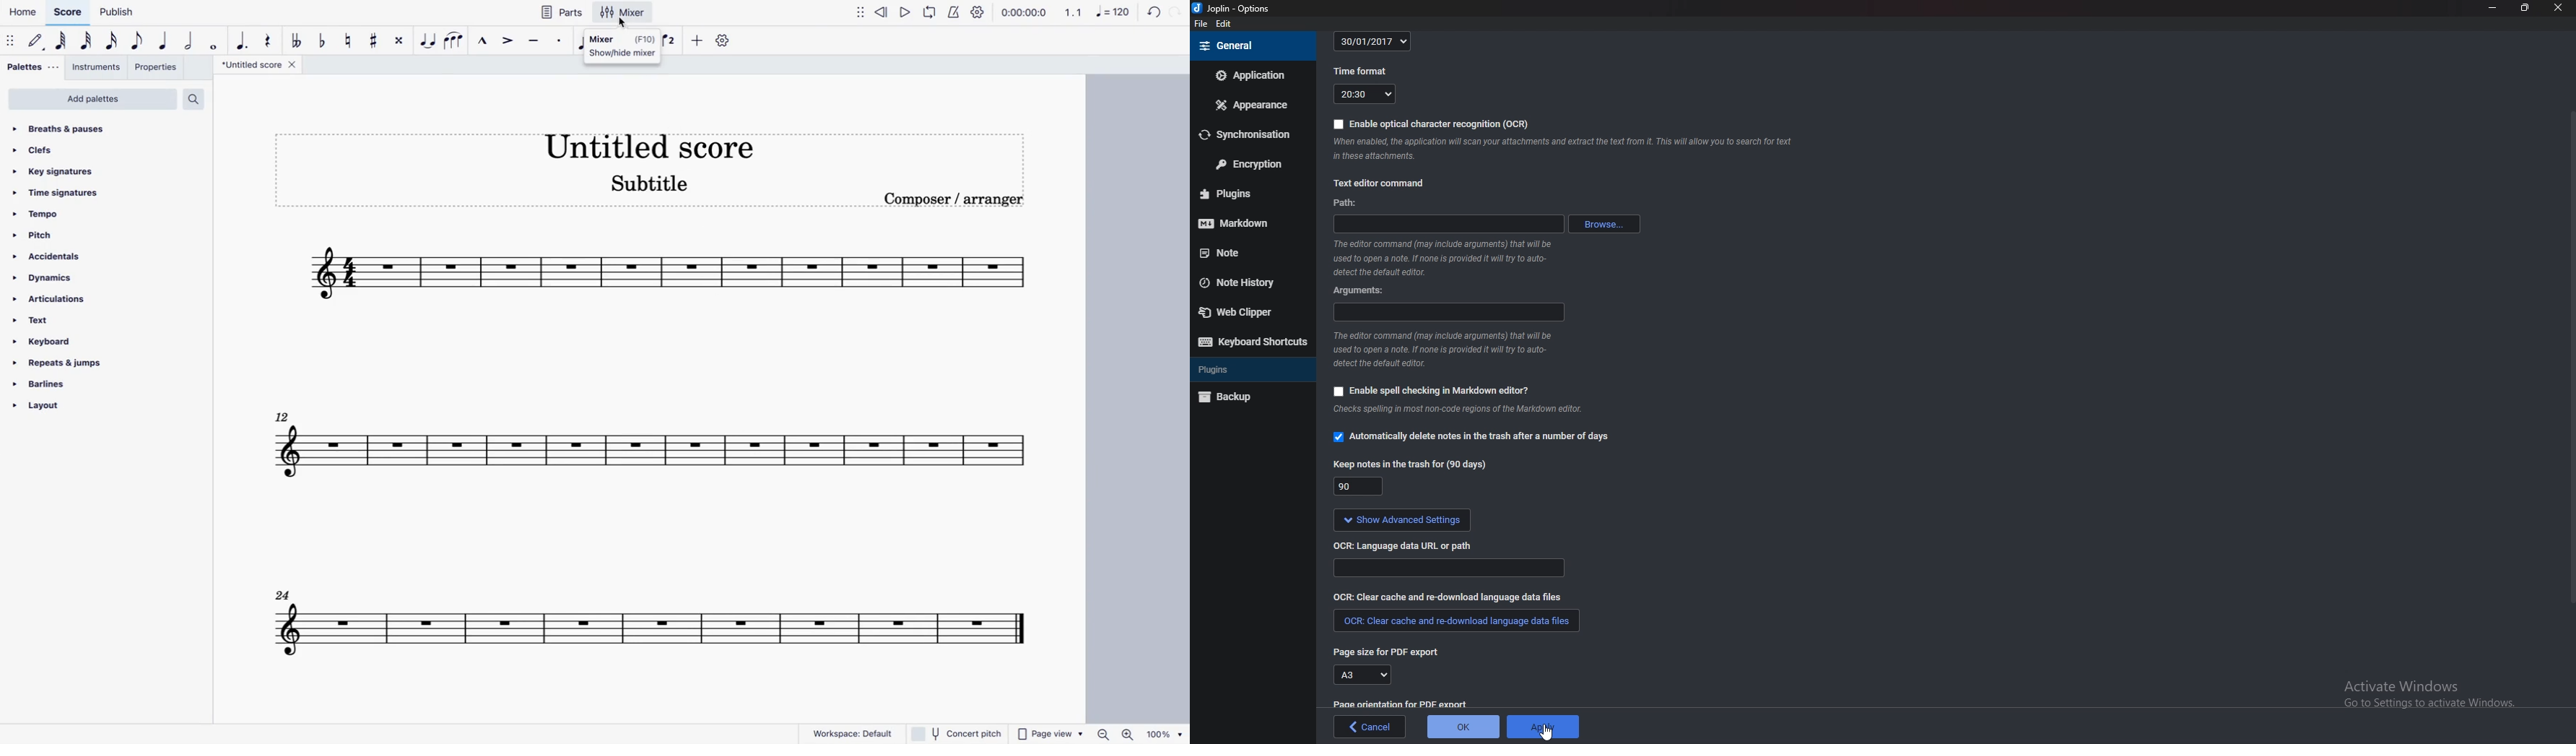  What do you see at coordinates (929, 11) in the screenshot?
I see `loop playback` at bounding box center [929, 11].